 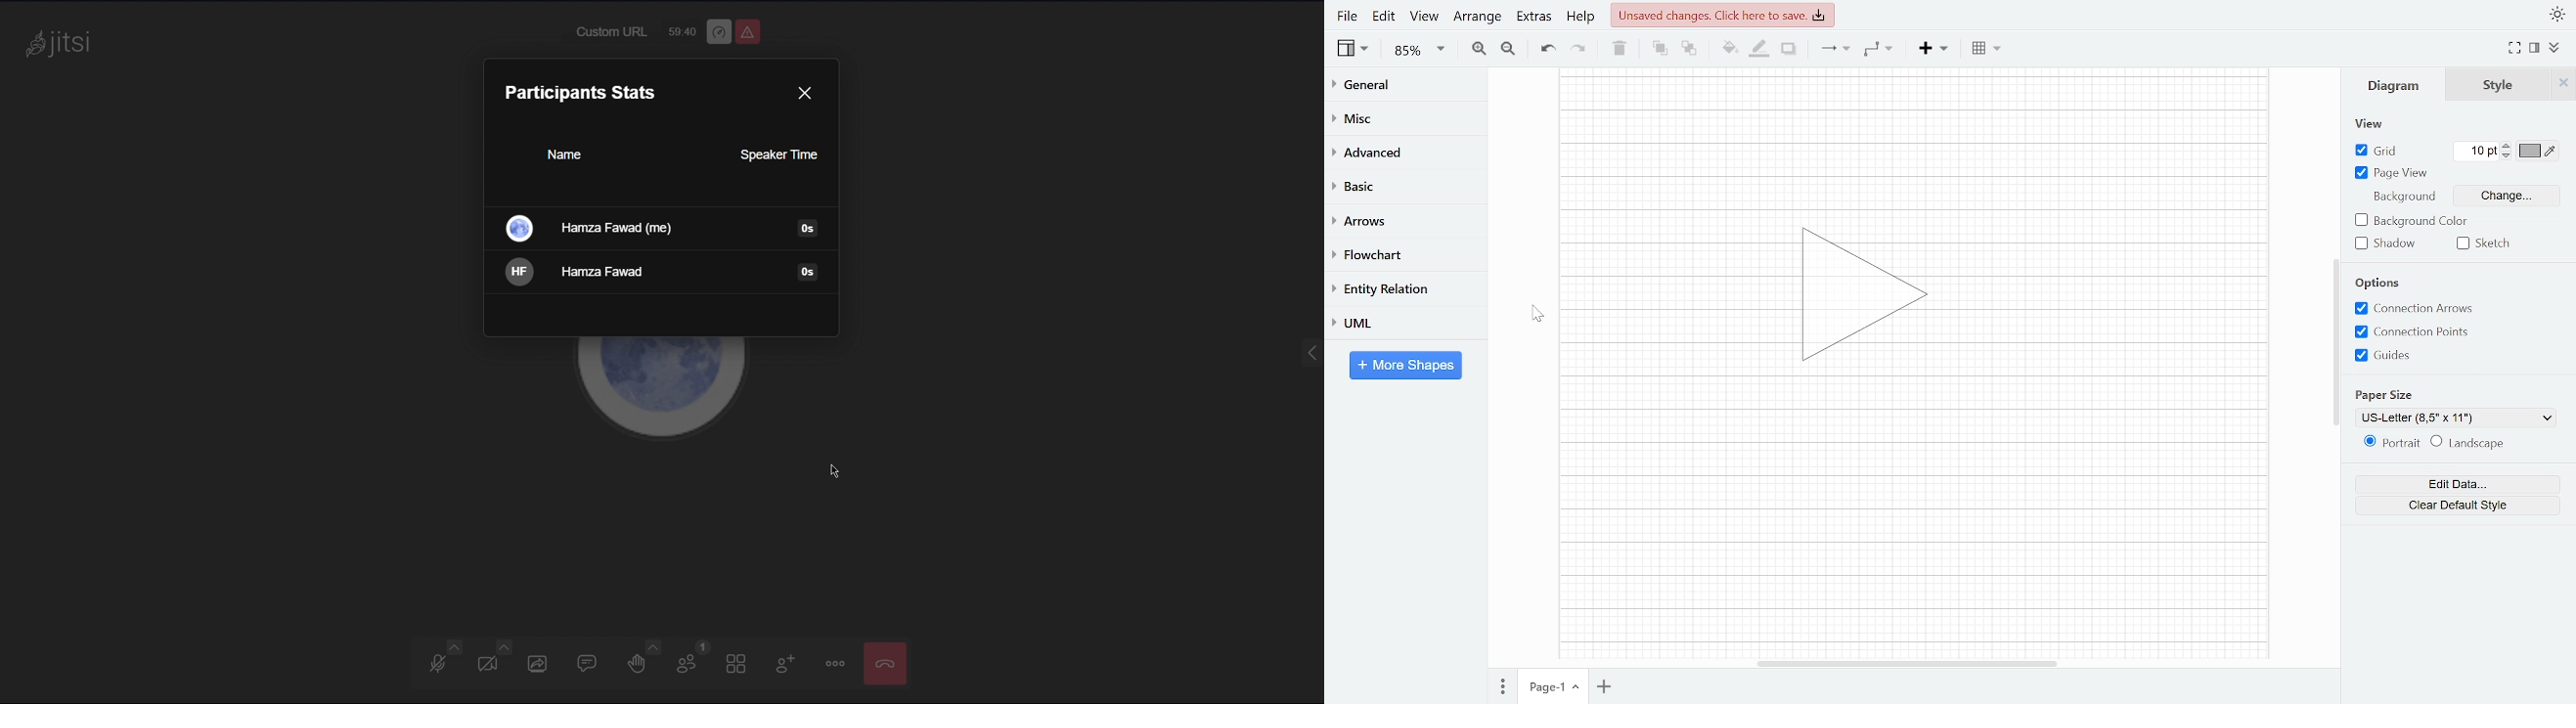 I want to click on Options, so click(x=2382, y=282).